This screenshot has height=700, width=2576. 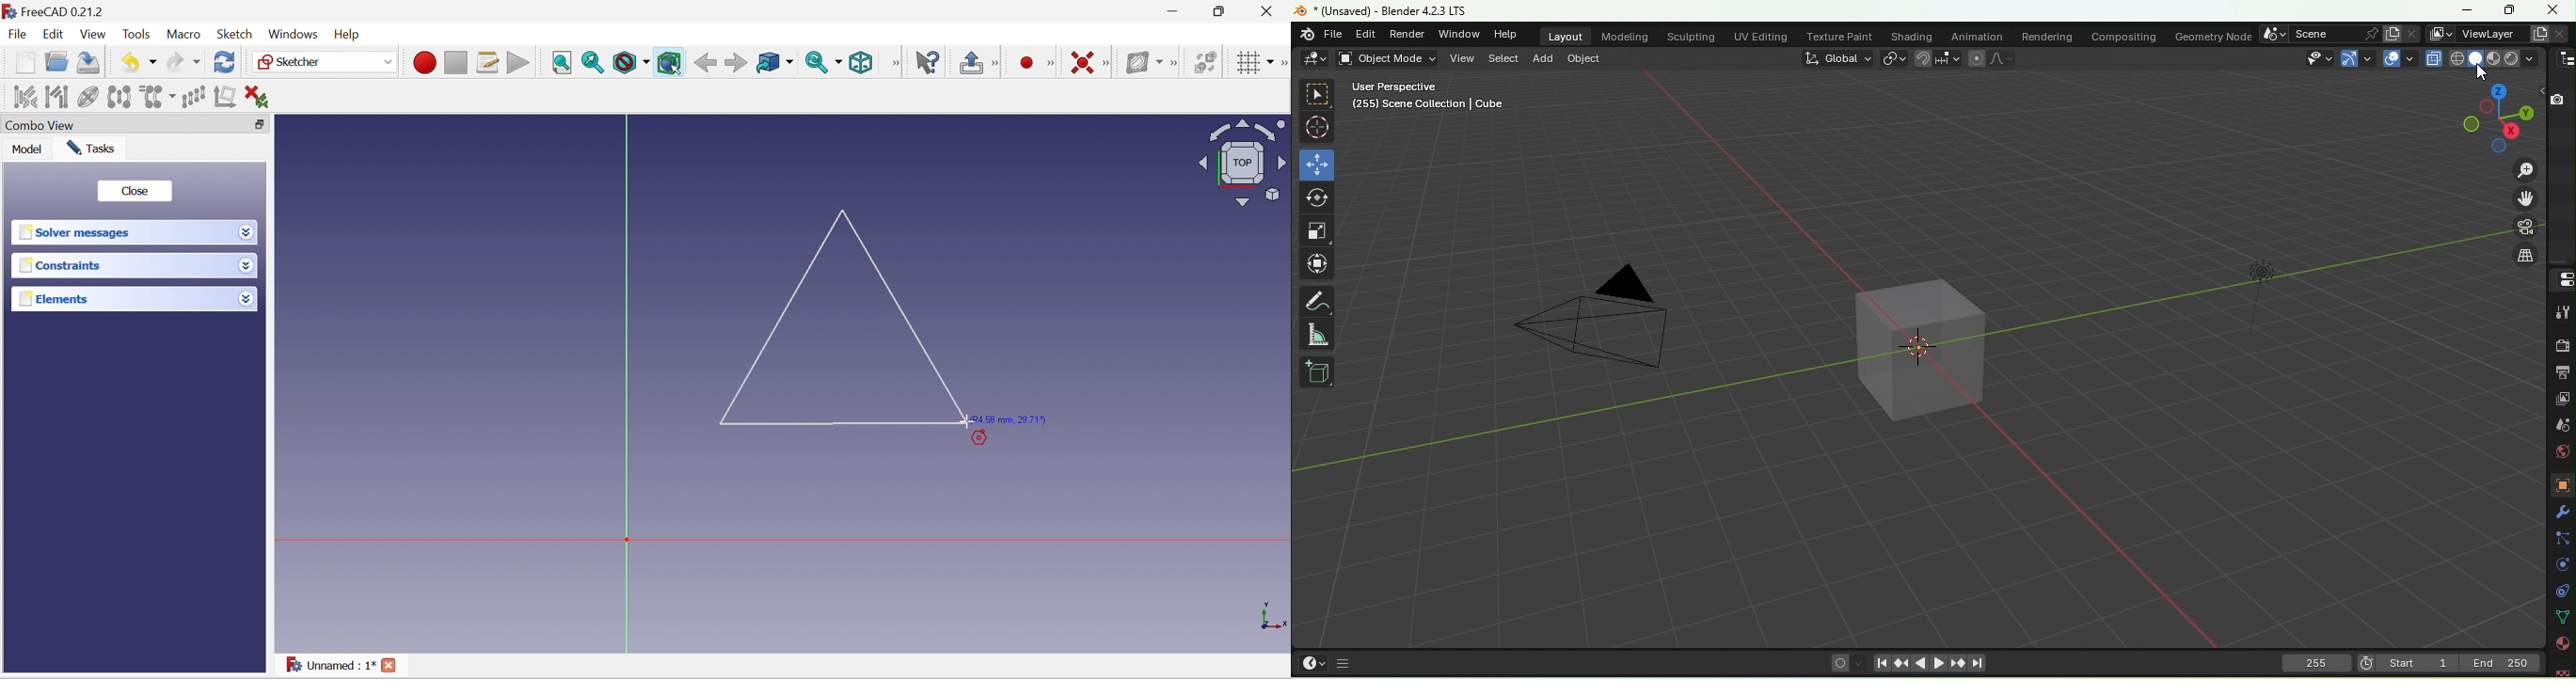 I want to click on [Sketcher B-spline tools], so click(x=1177, y=63).